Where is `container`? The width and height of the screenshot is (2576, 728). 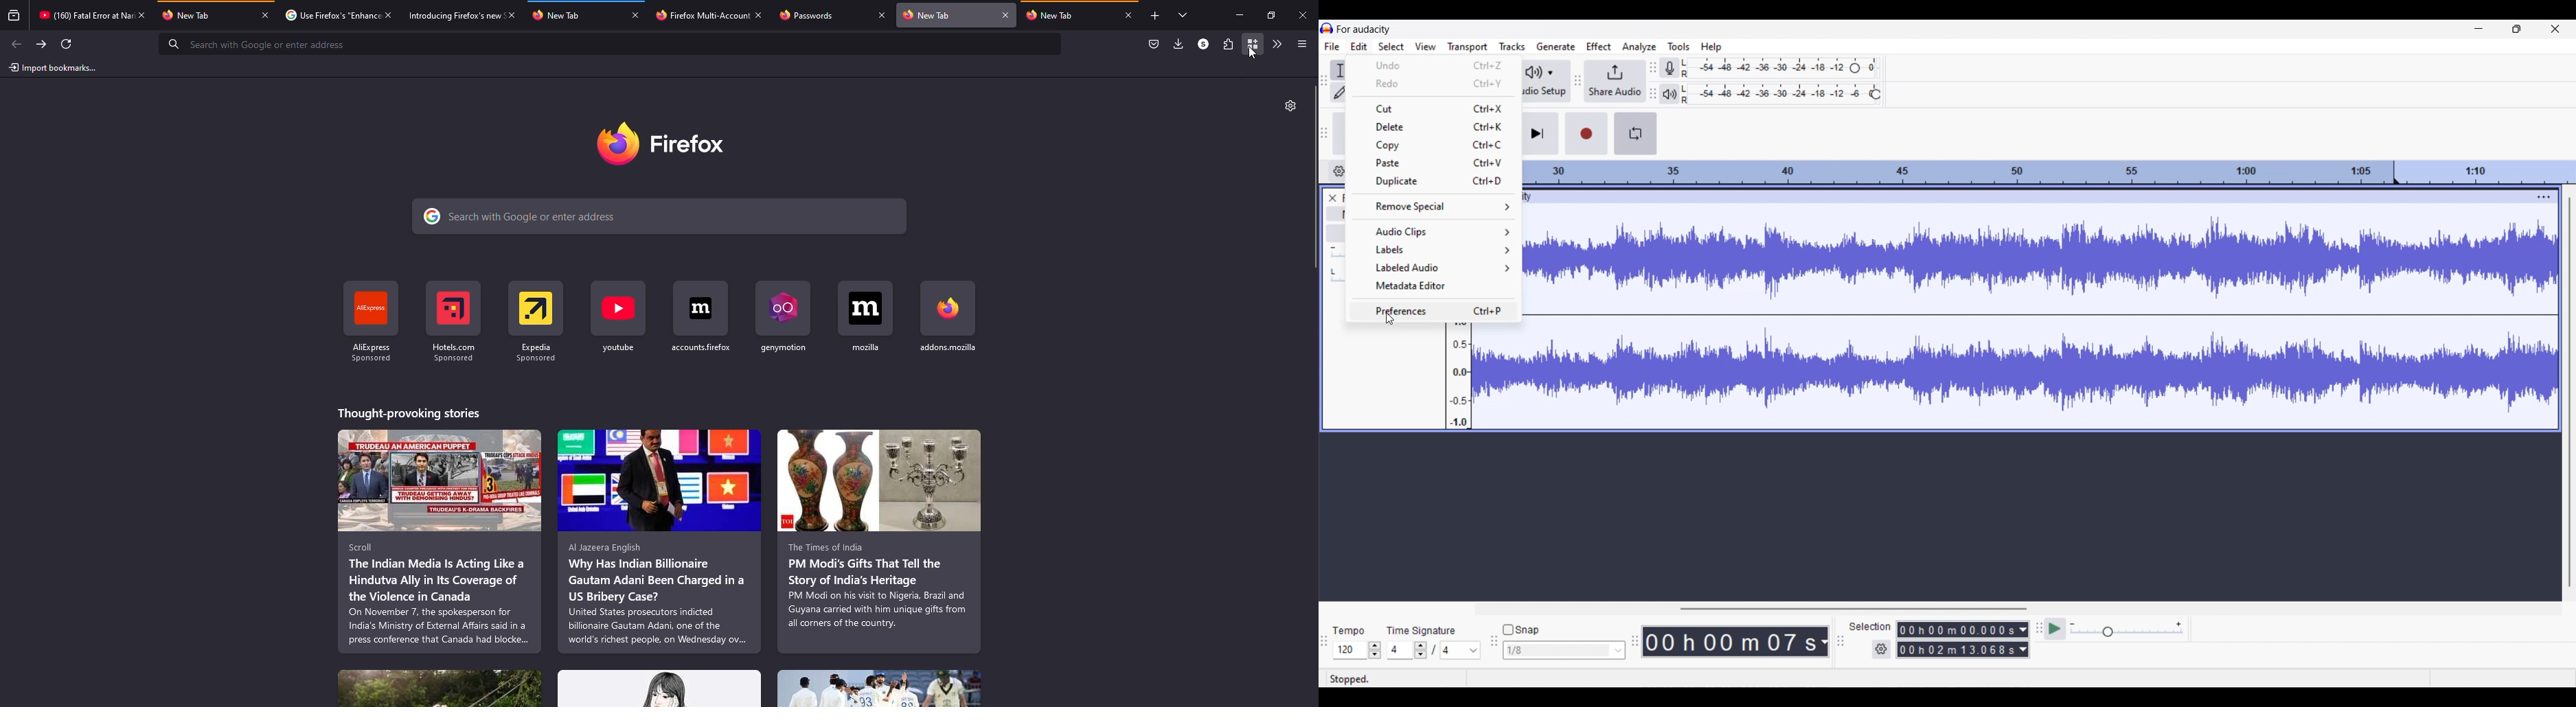
container is located at coordinates (1253, 44).